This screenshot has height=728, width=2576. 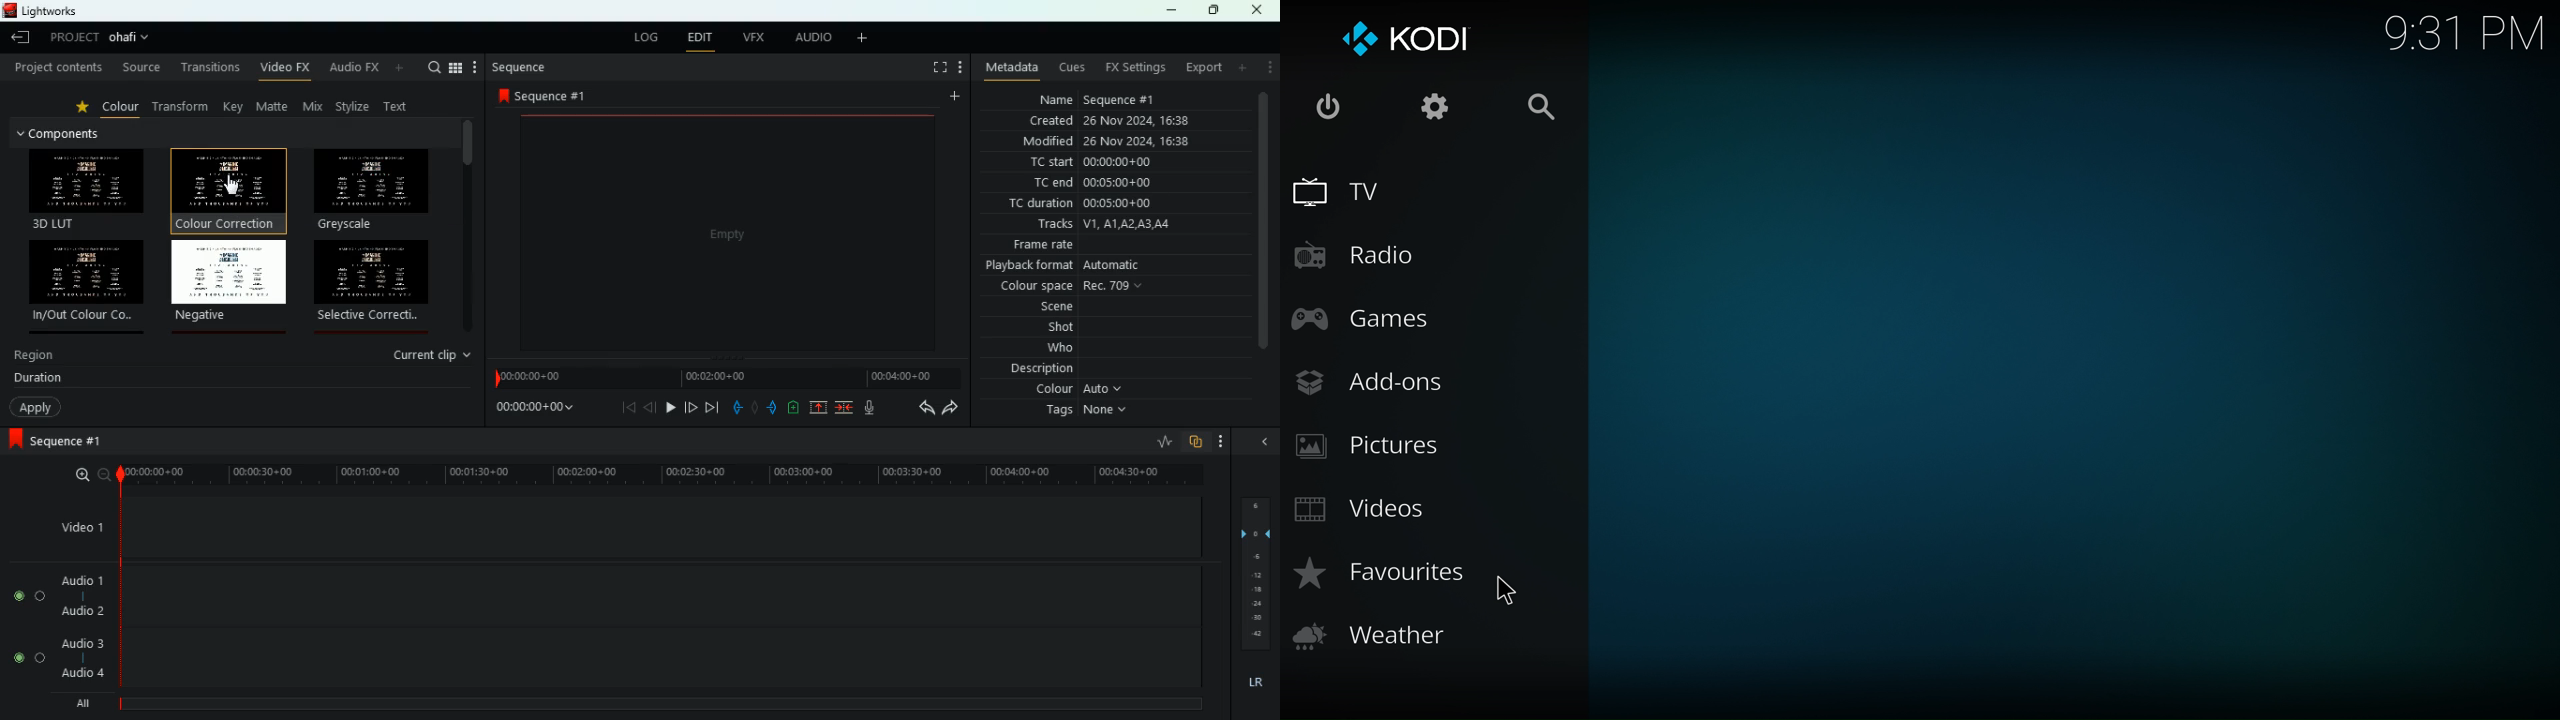 I want to click on cursor, so click(x=1512, y=595).